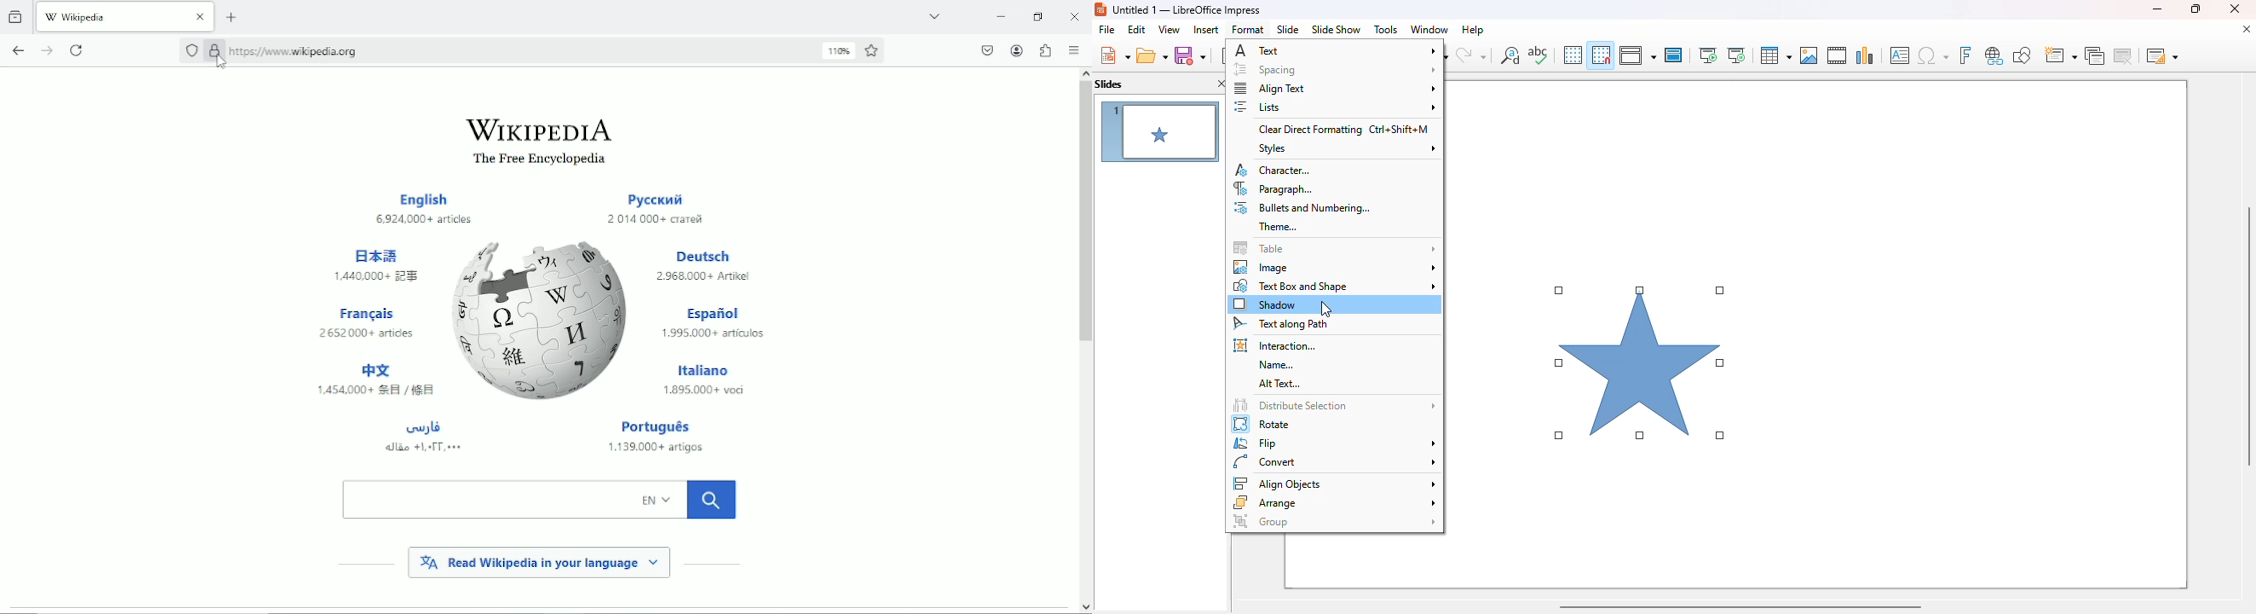 The image size is (2268, 616). What do you see at coordinates (1429, 29) in the screenshot?
I see `window` at bounding box center [1429, 29].